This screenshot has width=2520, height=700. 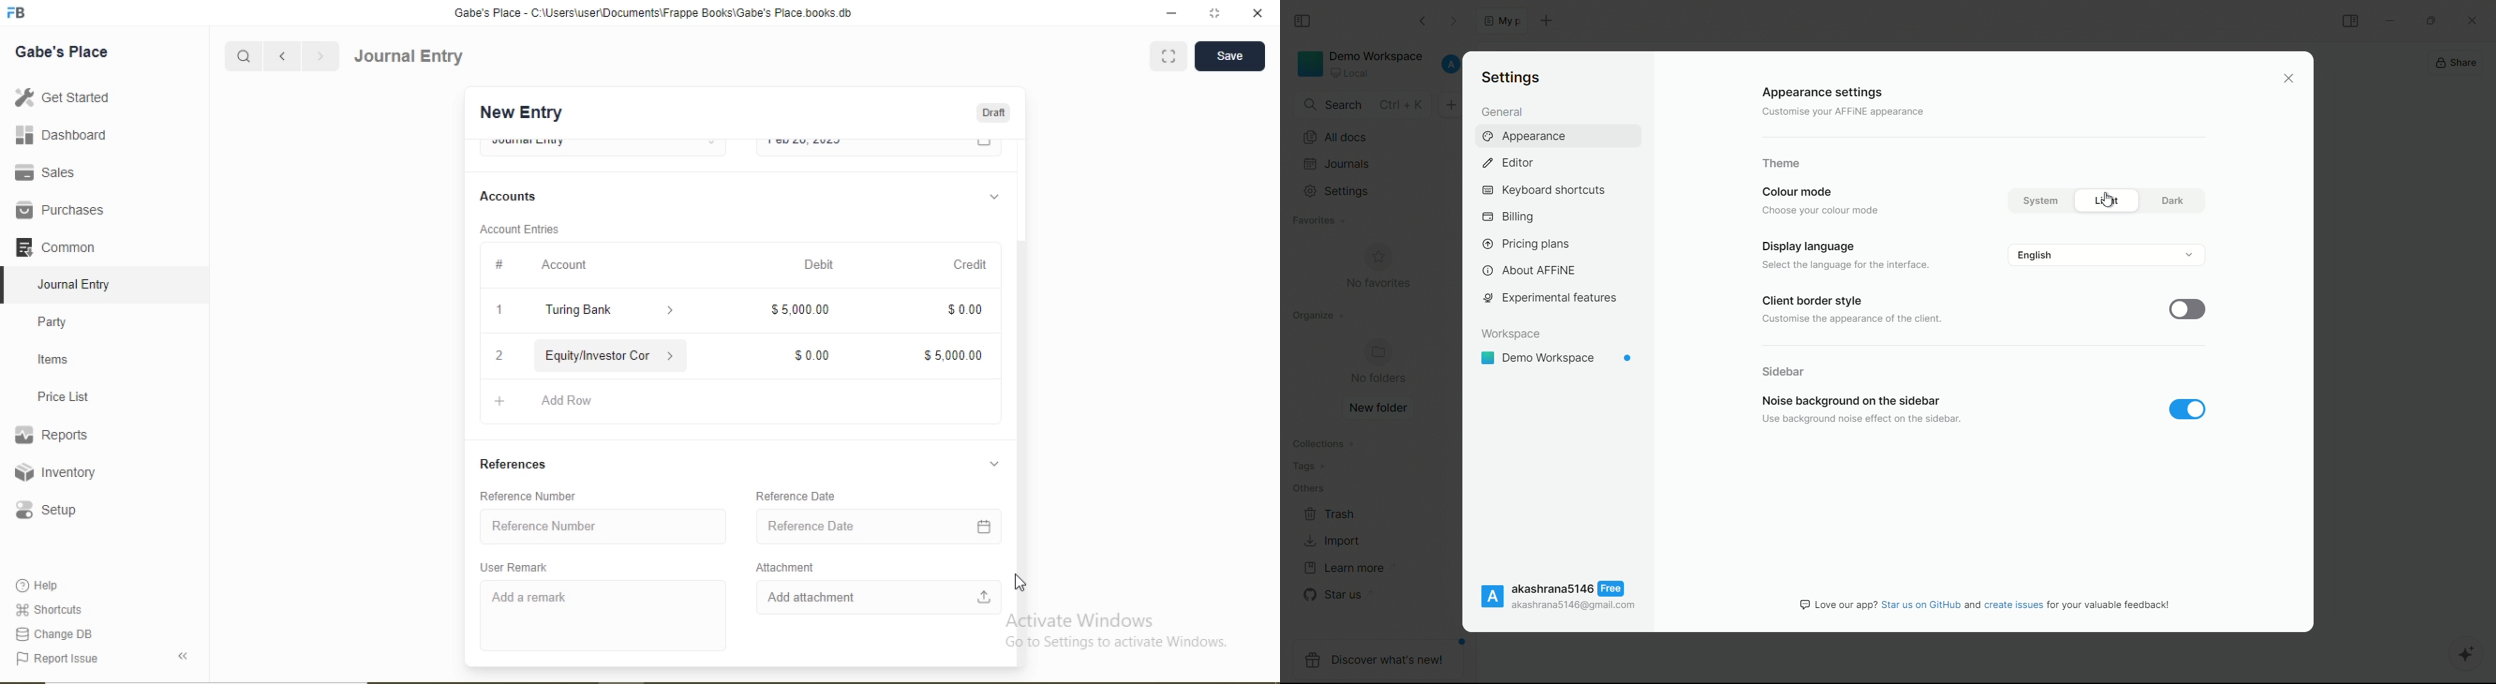 What do you see at coordinates (800, 308) in the screenshot?
I see `$5,000.00` at bounding box center [800, 308].